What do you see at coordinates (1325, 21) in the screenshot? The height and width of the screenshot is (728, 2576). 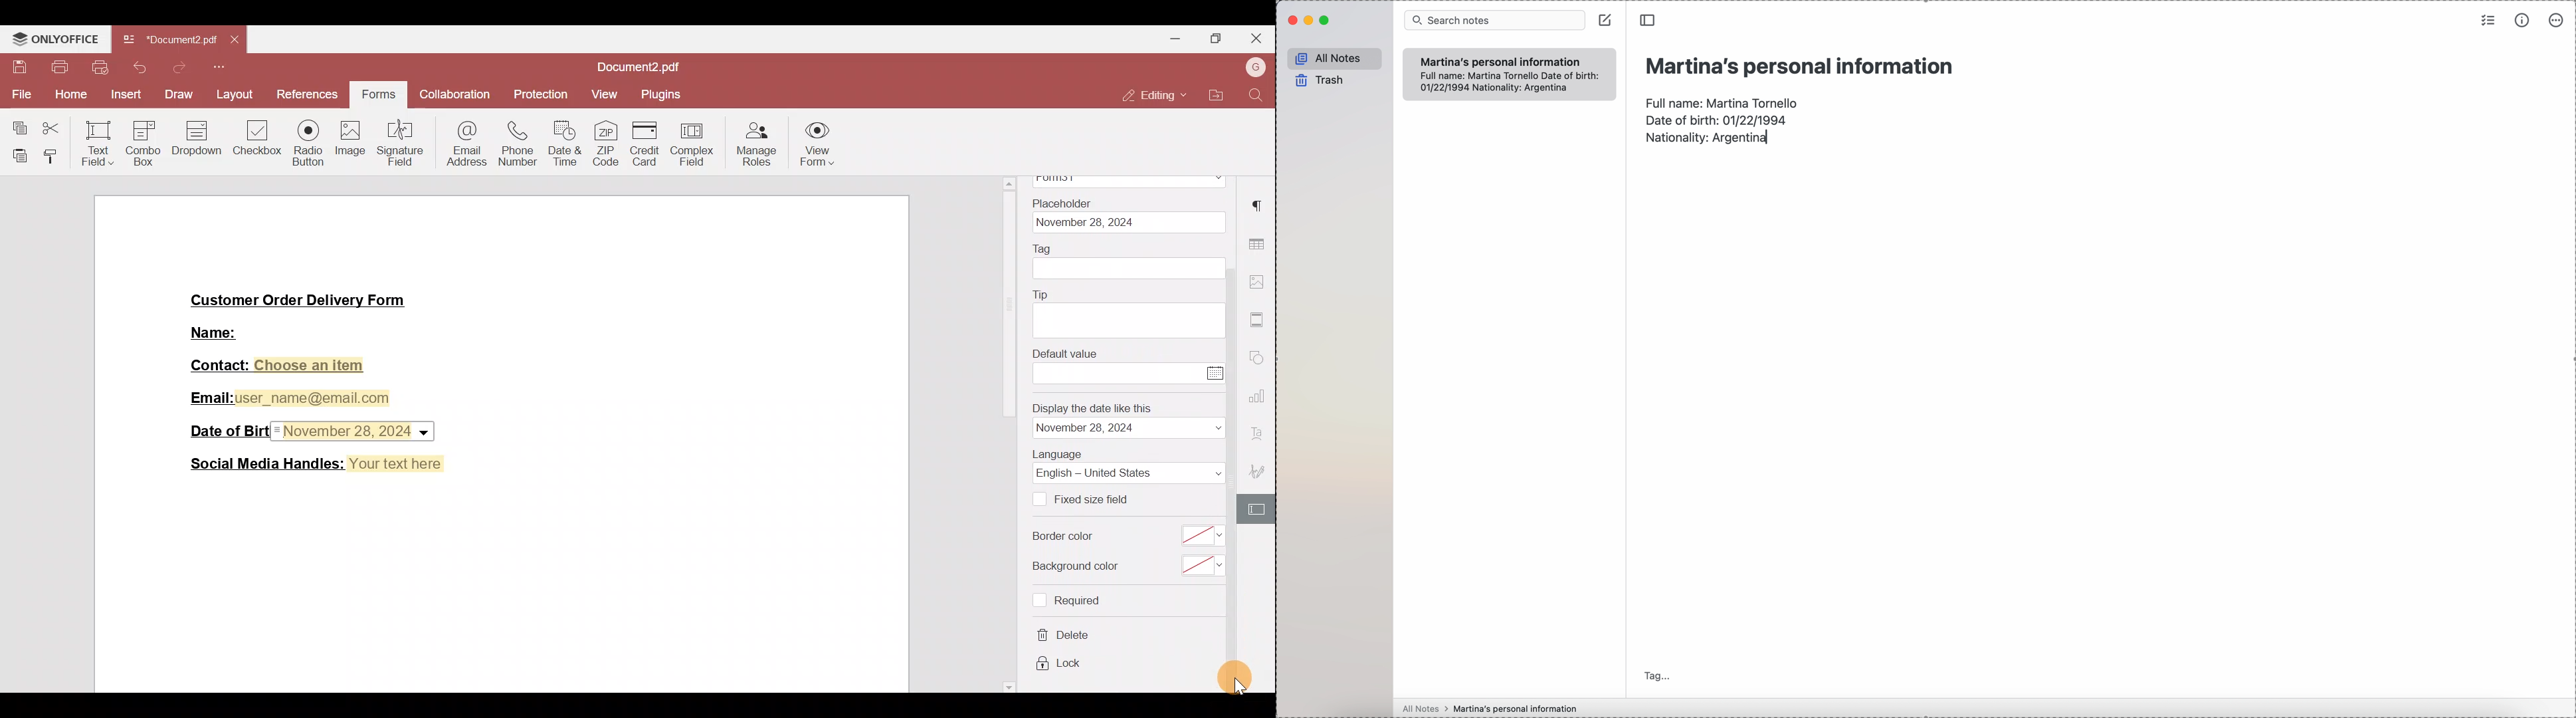 I see `maximize Simplenote` at bounding box center [1325, 21].